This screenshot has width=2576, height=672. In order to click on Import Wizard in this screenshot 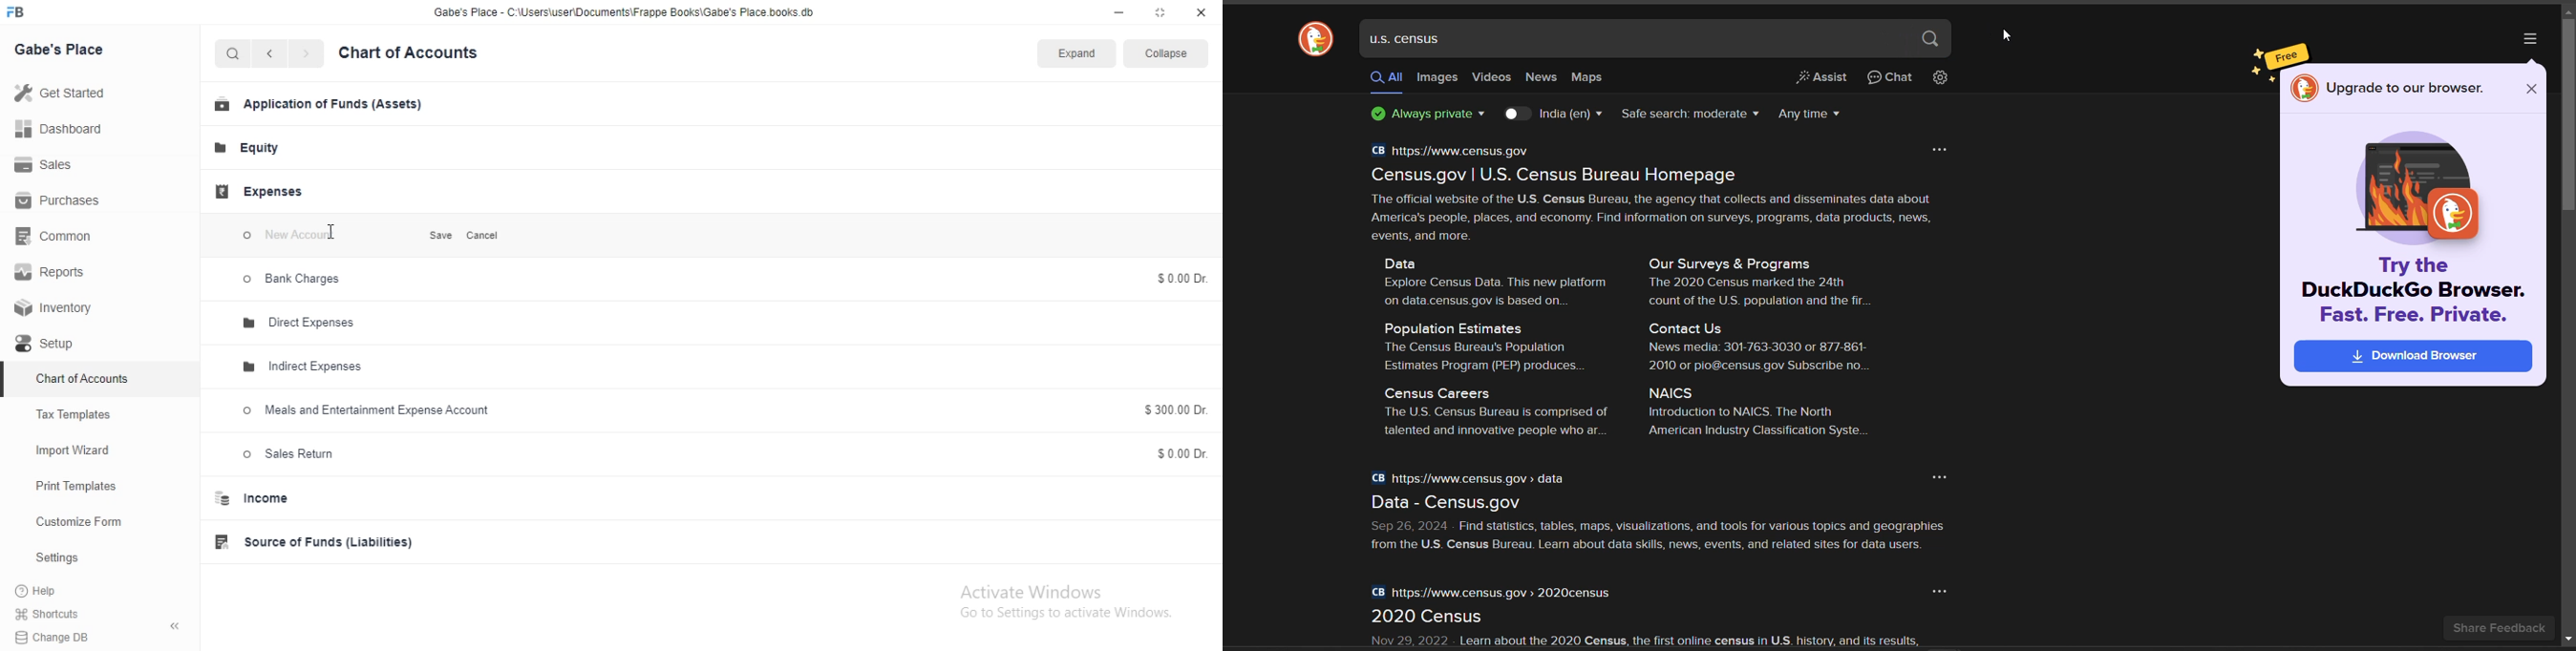, I will do `click(75, 452)`.